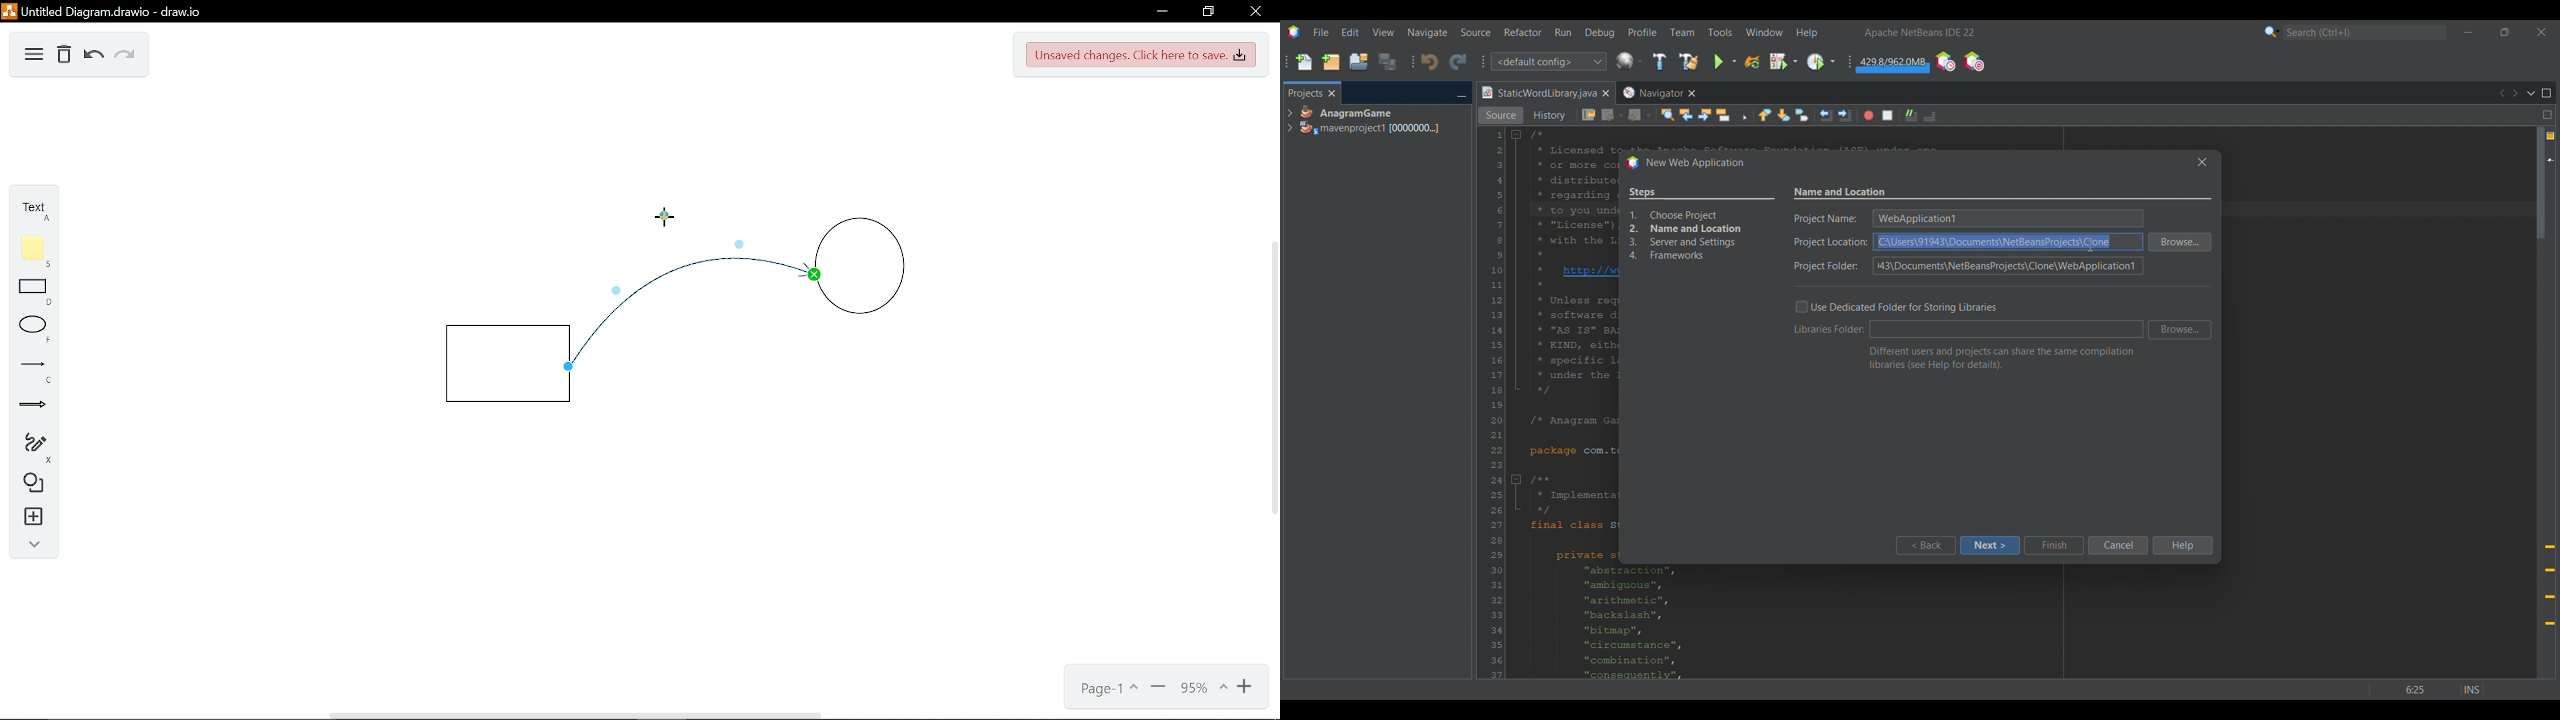  What do you see at coordinates (1685, 163) in the screenshot?
I see `Window title changed` at bounding box center [1685, 163].